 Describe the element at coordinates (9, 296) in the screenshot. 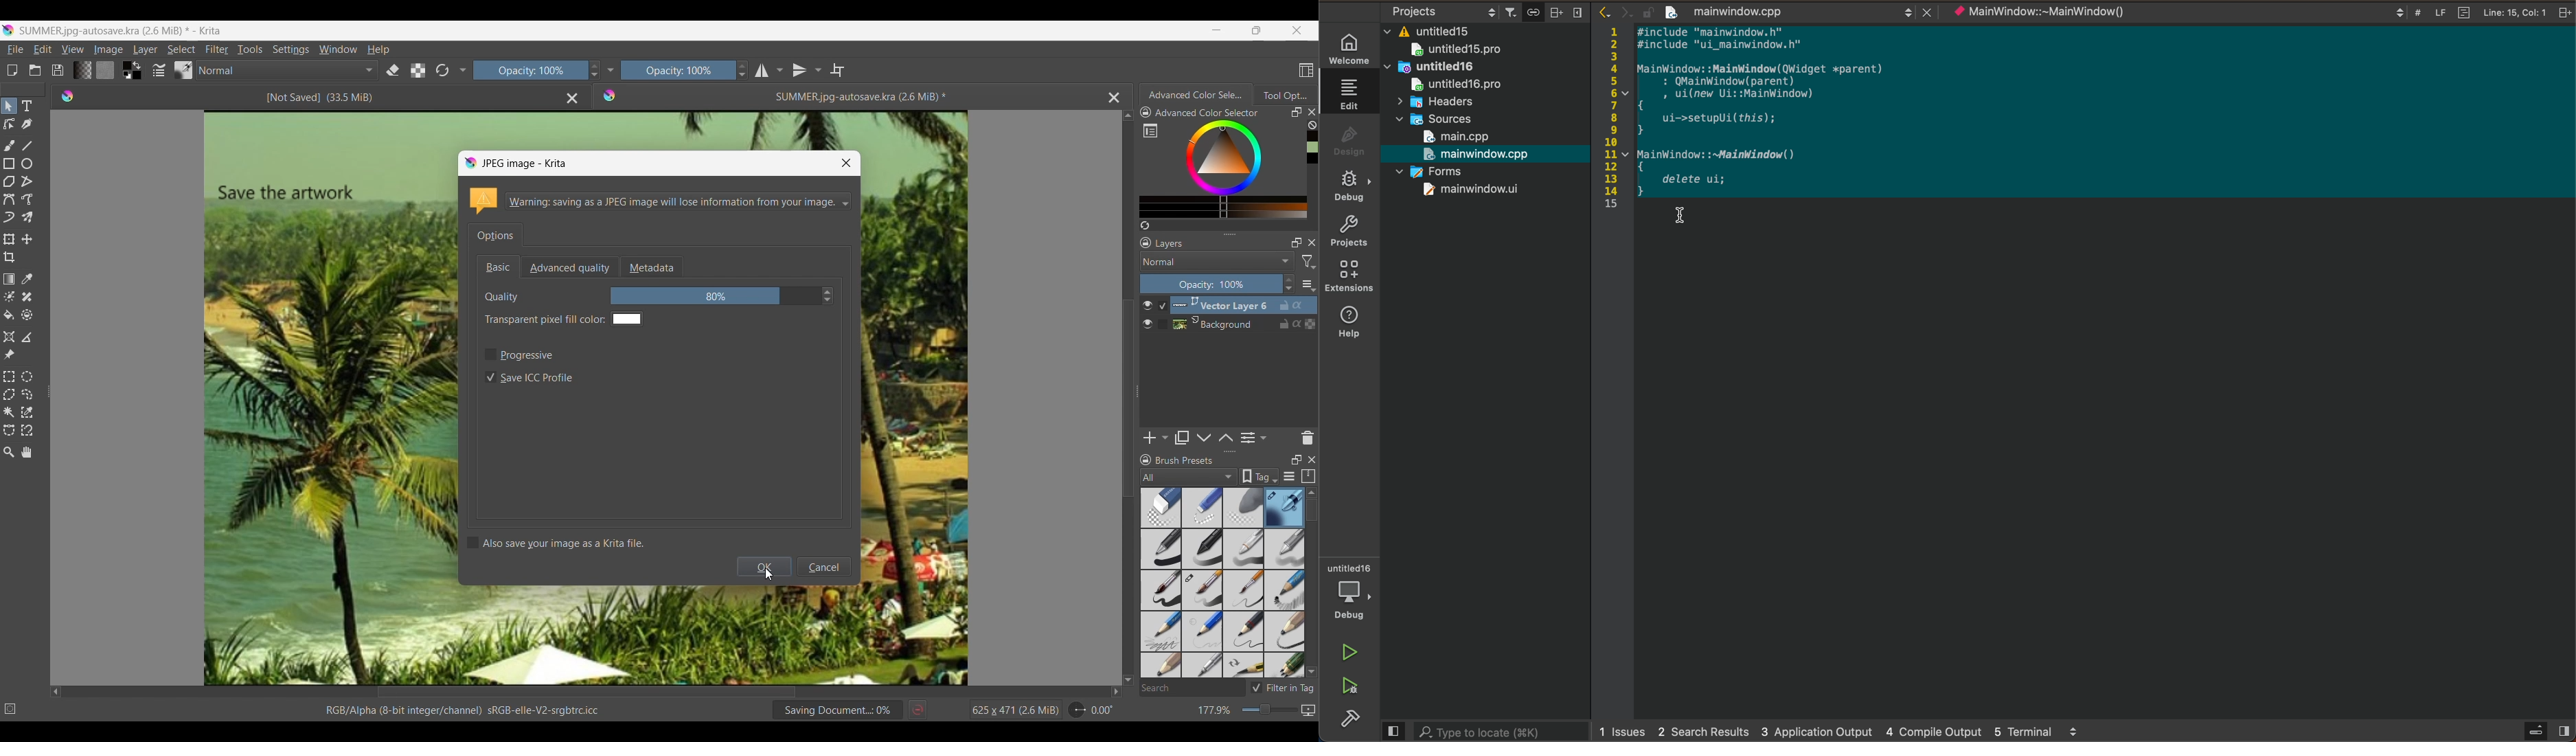

I see `Colorize mask tool` at that location.